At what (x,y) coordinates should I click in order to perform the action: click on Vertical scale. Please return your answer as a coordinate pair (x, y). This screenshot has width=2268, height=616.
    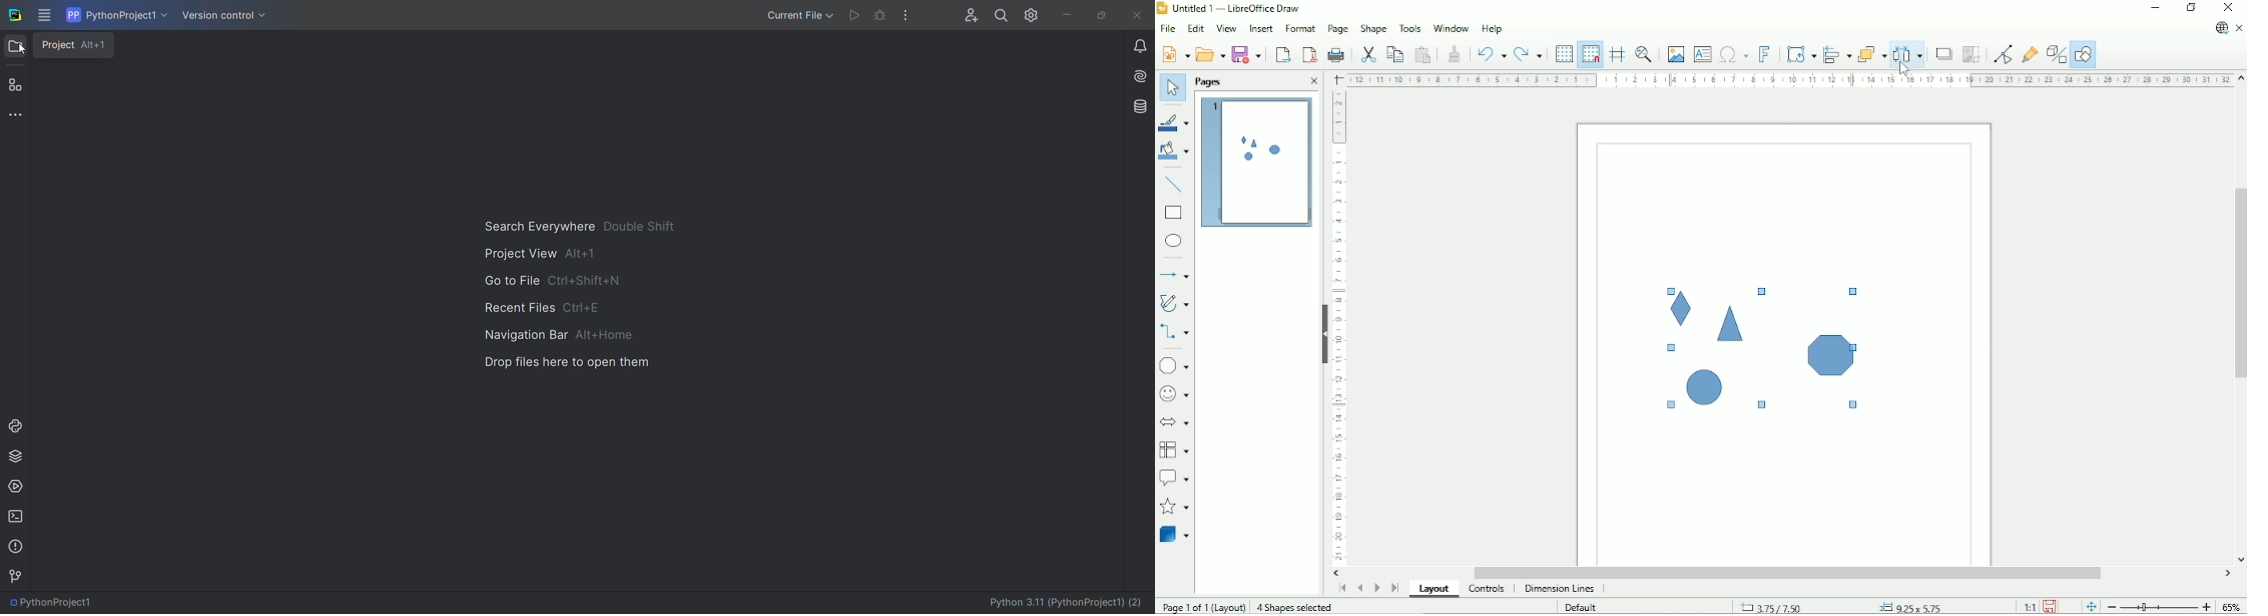
    Looking at the image, I should click on (1337, 328).